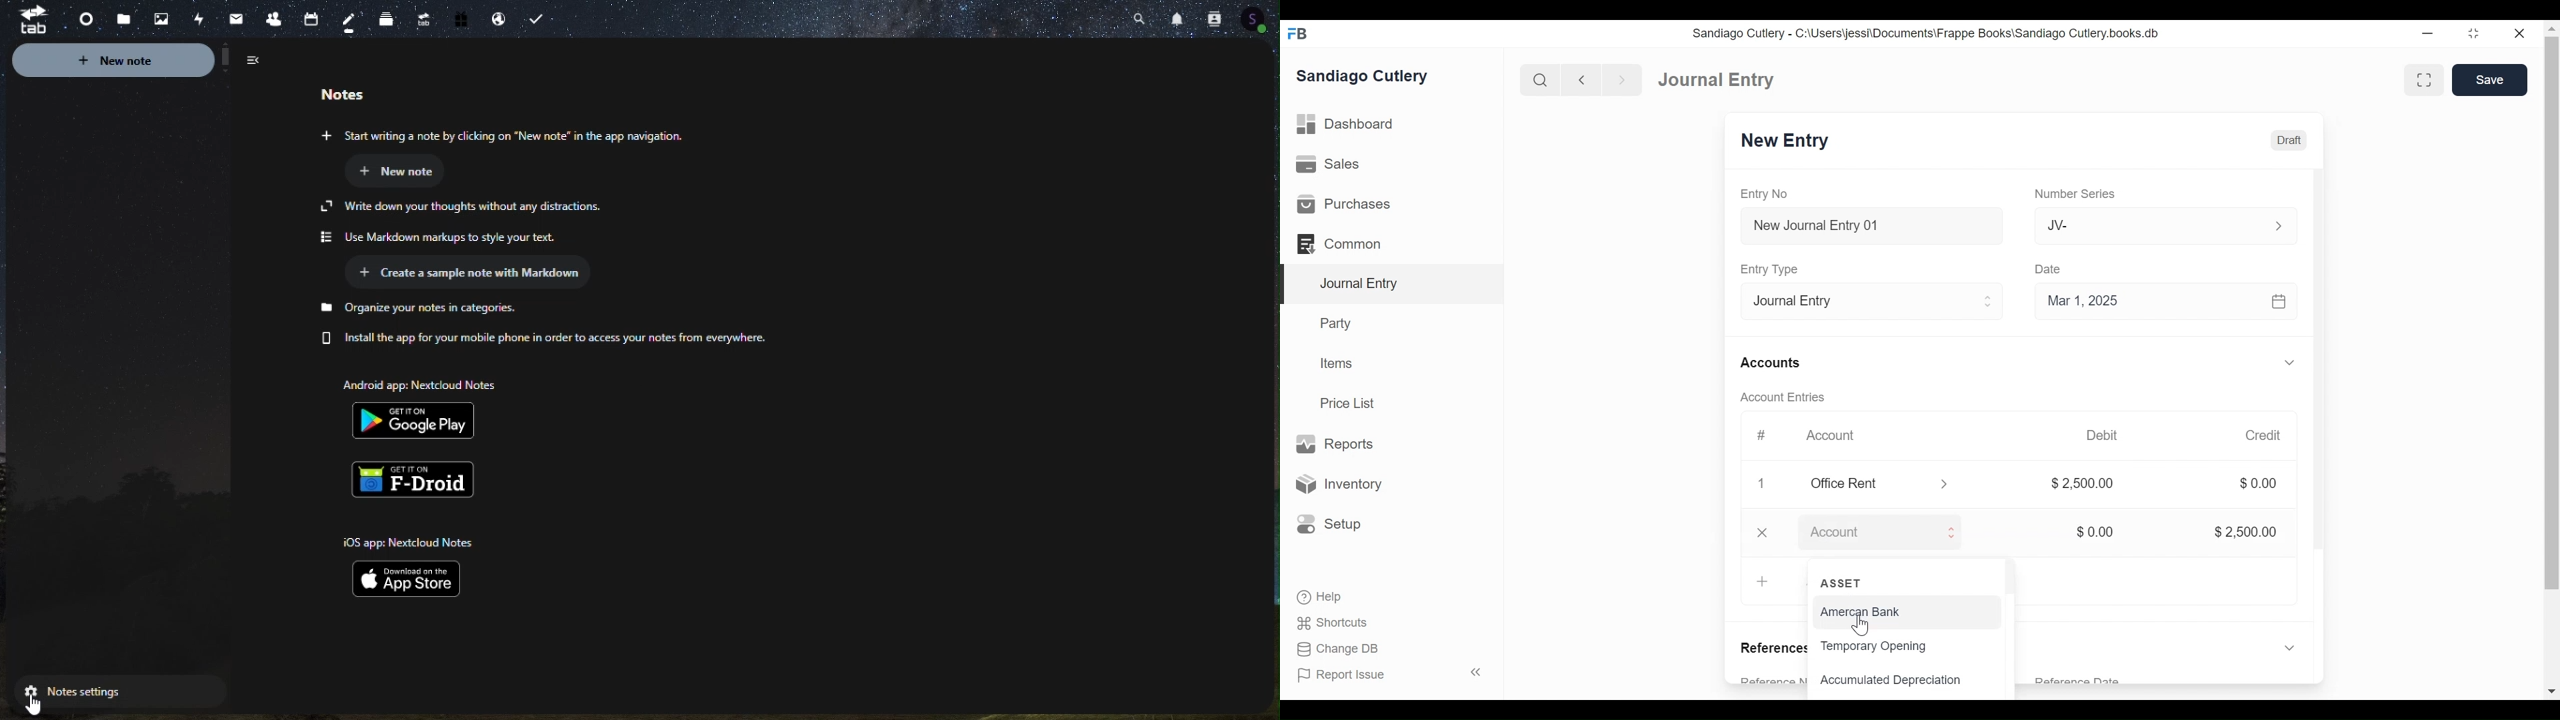  What do you see at coordinates (341, 91) in the screenshot?
I see `Notes` at bounding box center [341, 91].